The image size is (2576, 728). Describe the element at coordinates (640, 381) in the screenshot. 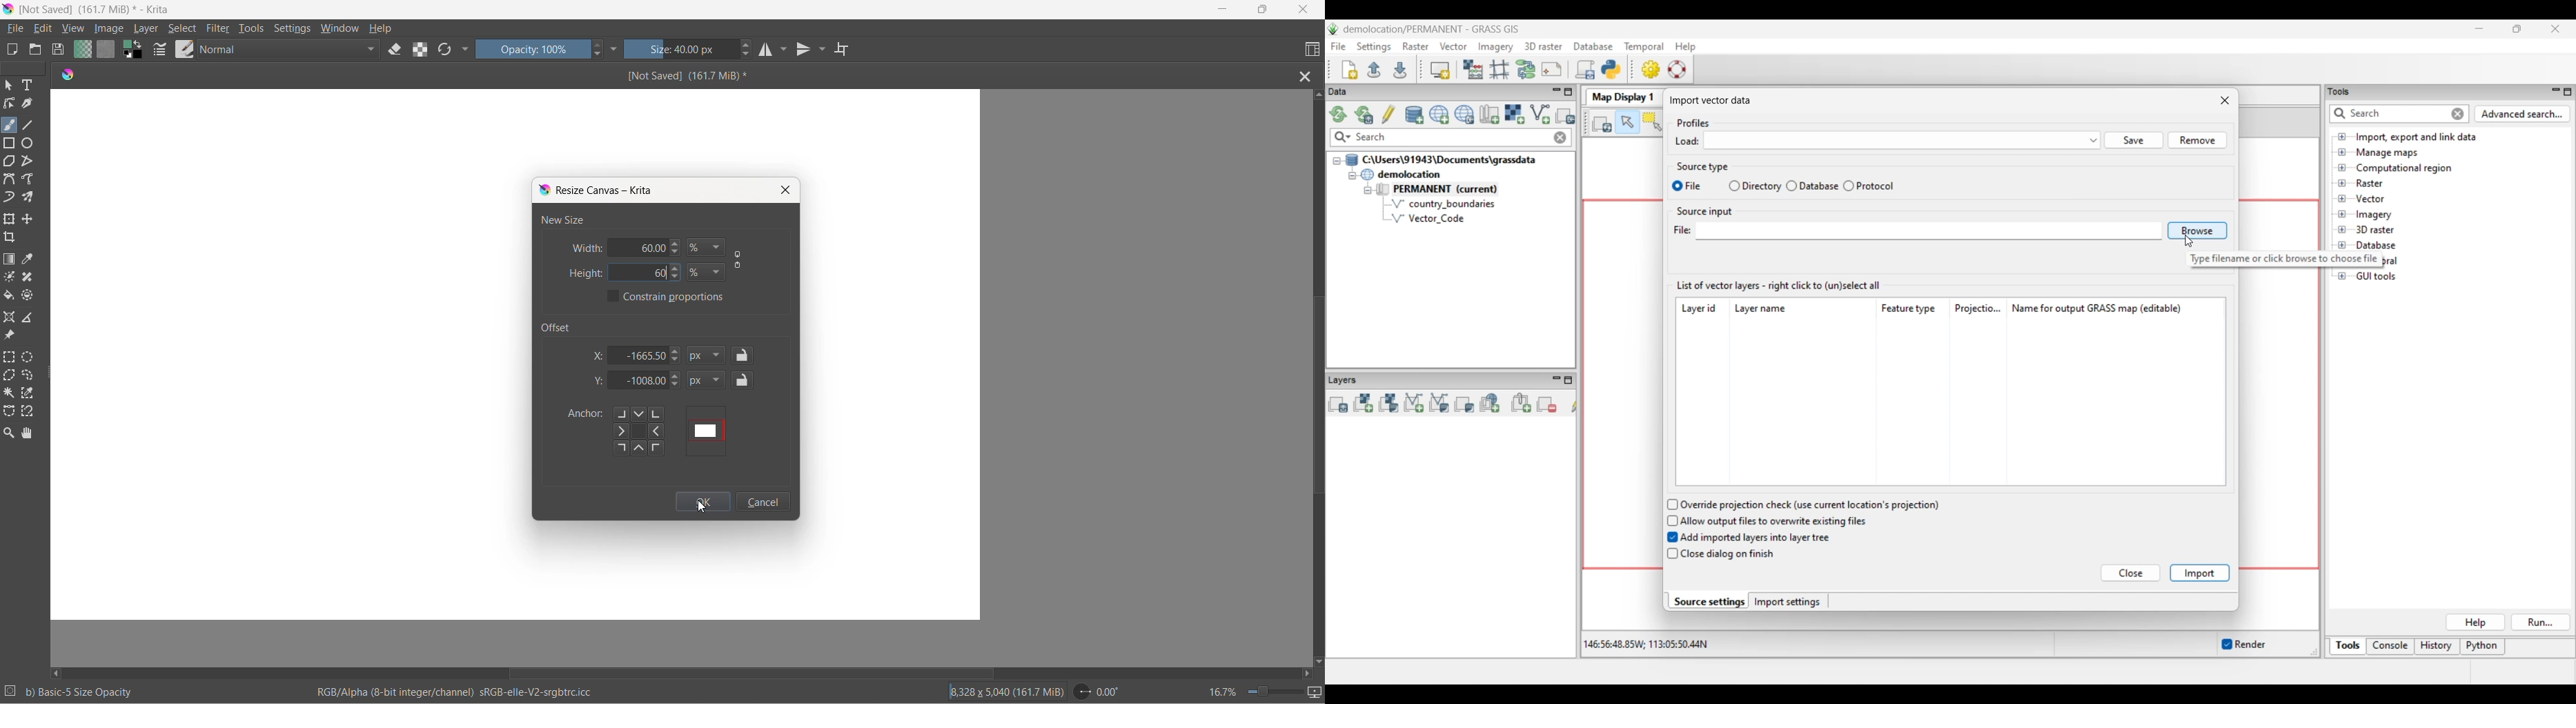

I see `y-axis value box` at that location.